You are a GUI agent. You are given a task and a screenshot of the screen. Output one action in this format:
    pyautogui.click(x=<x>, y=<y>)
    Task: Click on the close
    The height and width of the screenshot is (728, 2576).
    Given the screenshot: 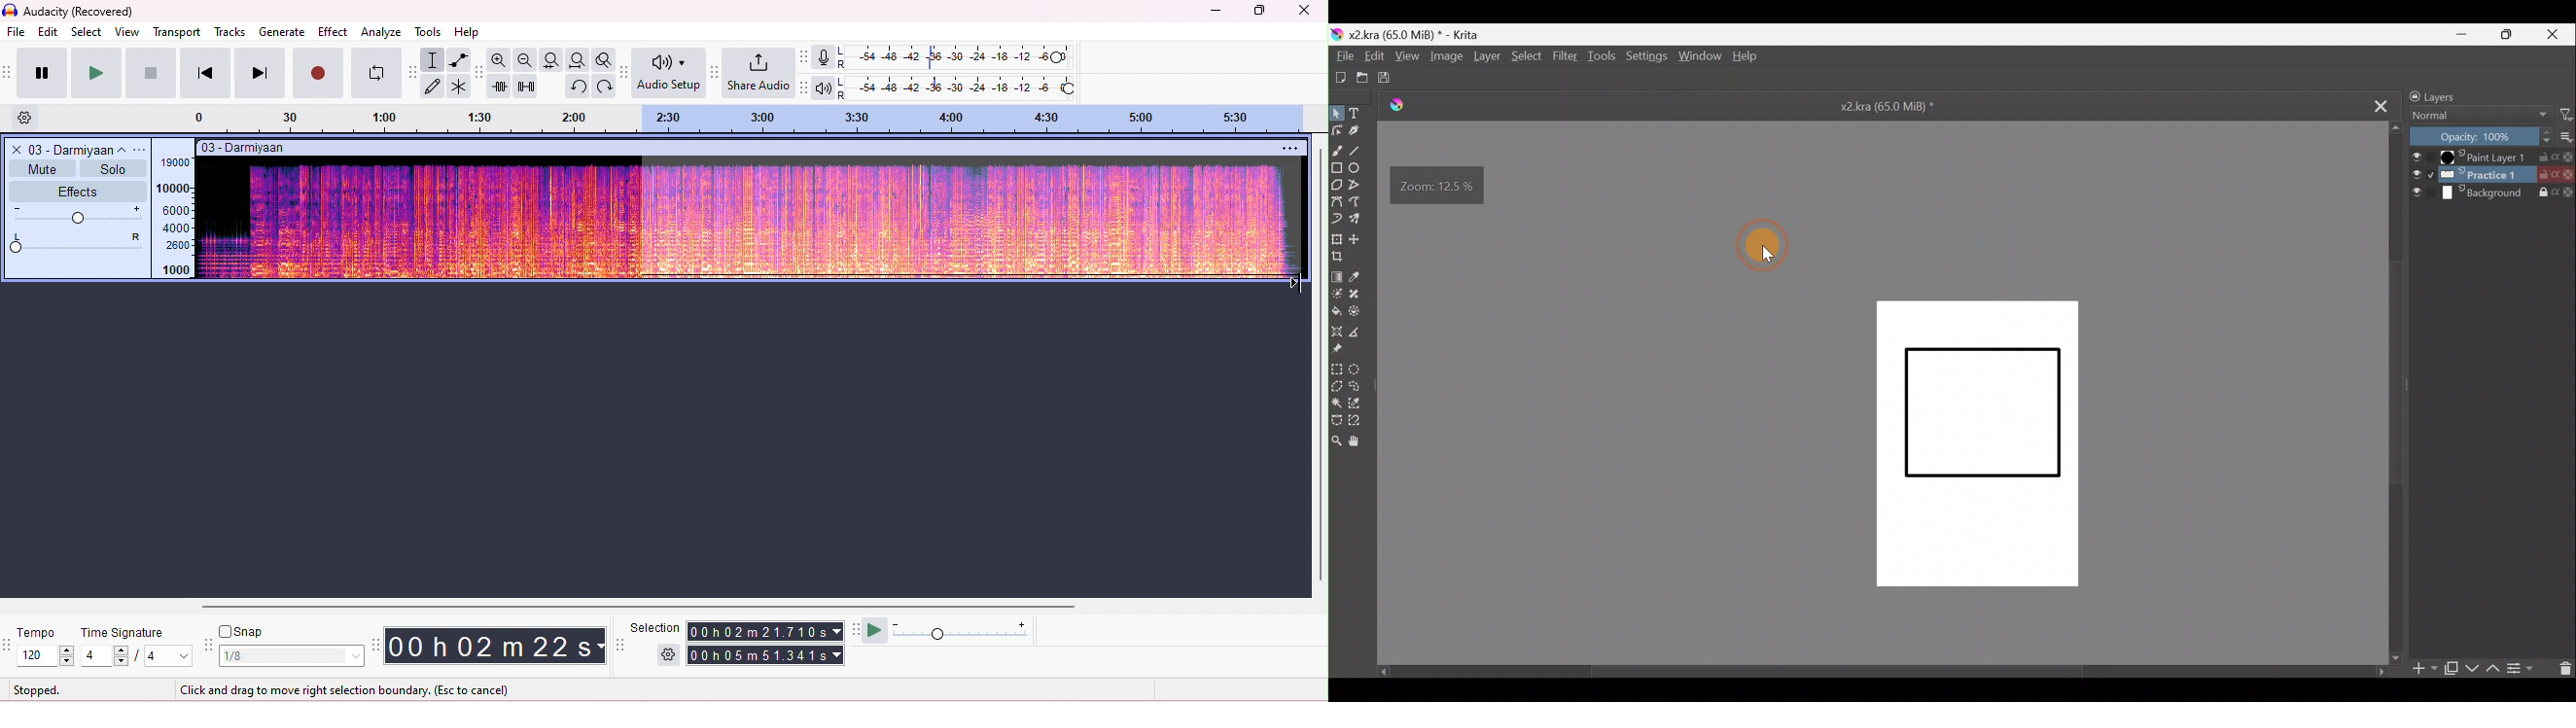 What is the action you would take?
    pyautogui.click(x=15, y=149)
    